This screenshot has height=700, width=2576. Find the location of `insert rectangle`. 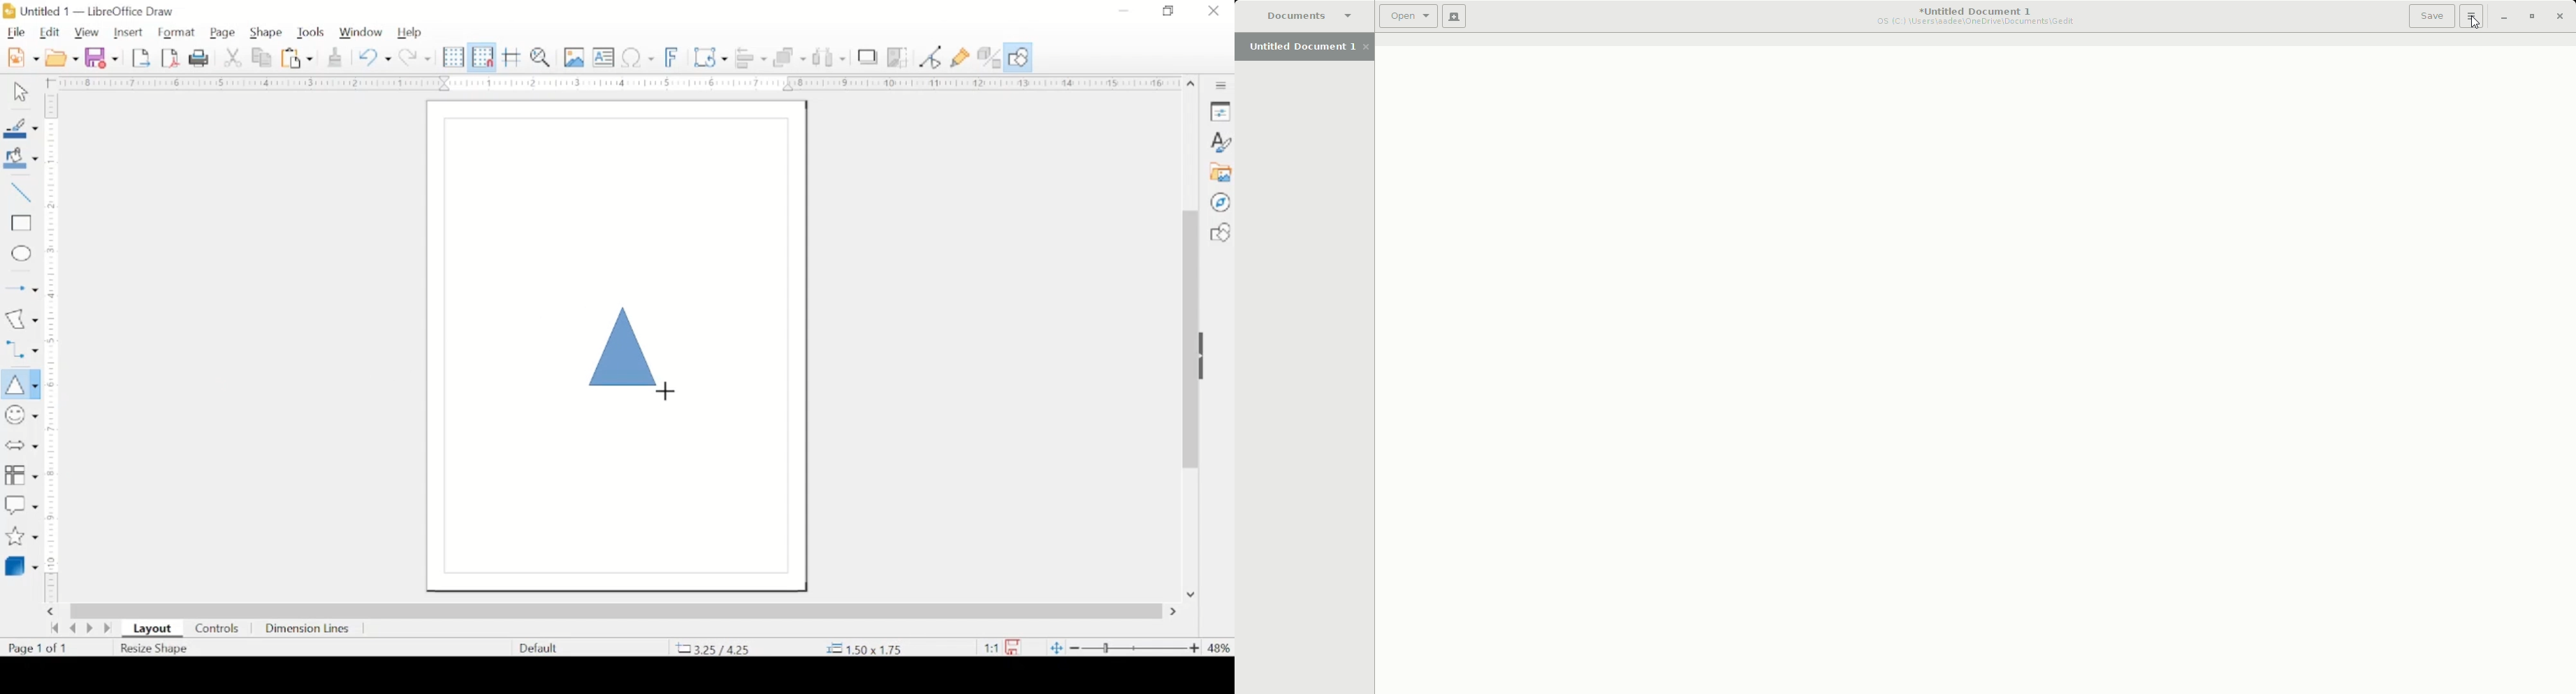

insert rectangle is located at coordinates (20, 225).